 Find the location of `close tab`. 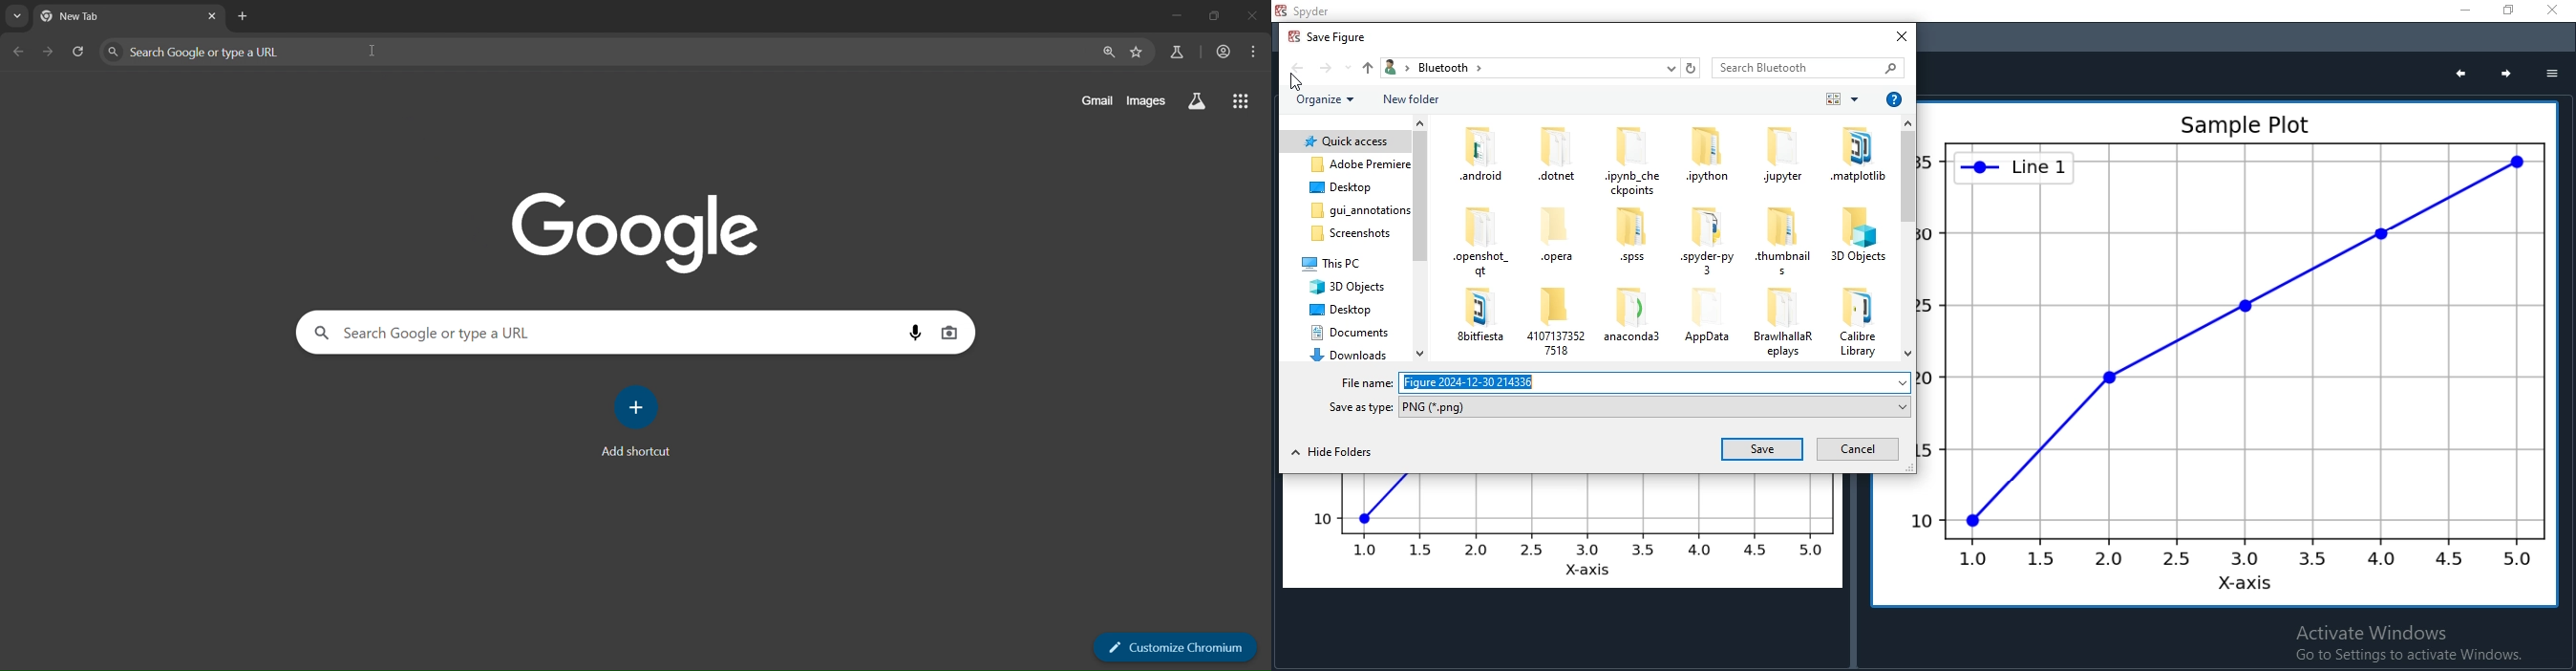

close tab is located at coordinates (212, 18).